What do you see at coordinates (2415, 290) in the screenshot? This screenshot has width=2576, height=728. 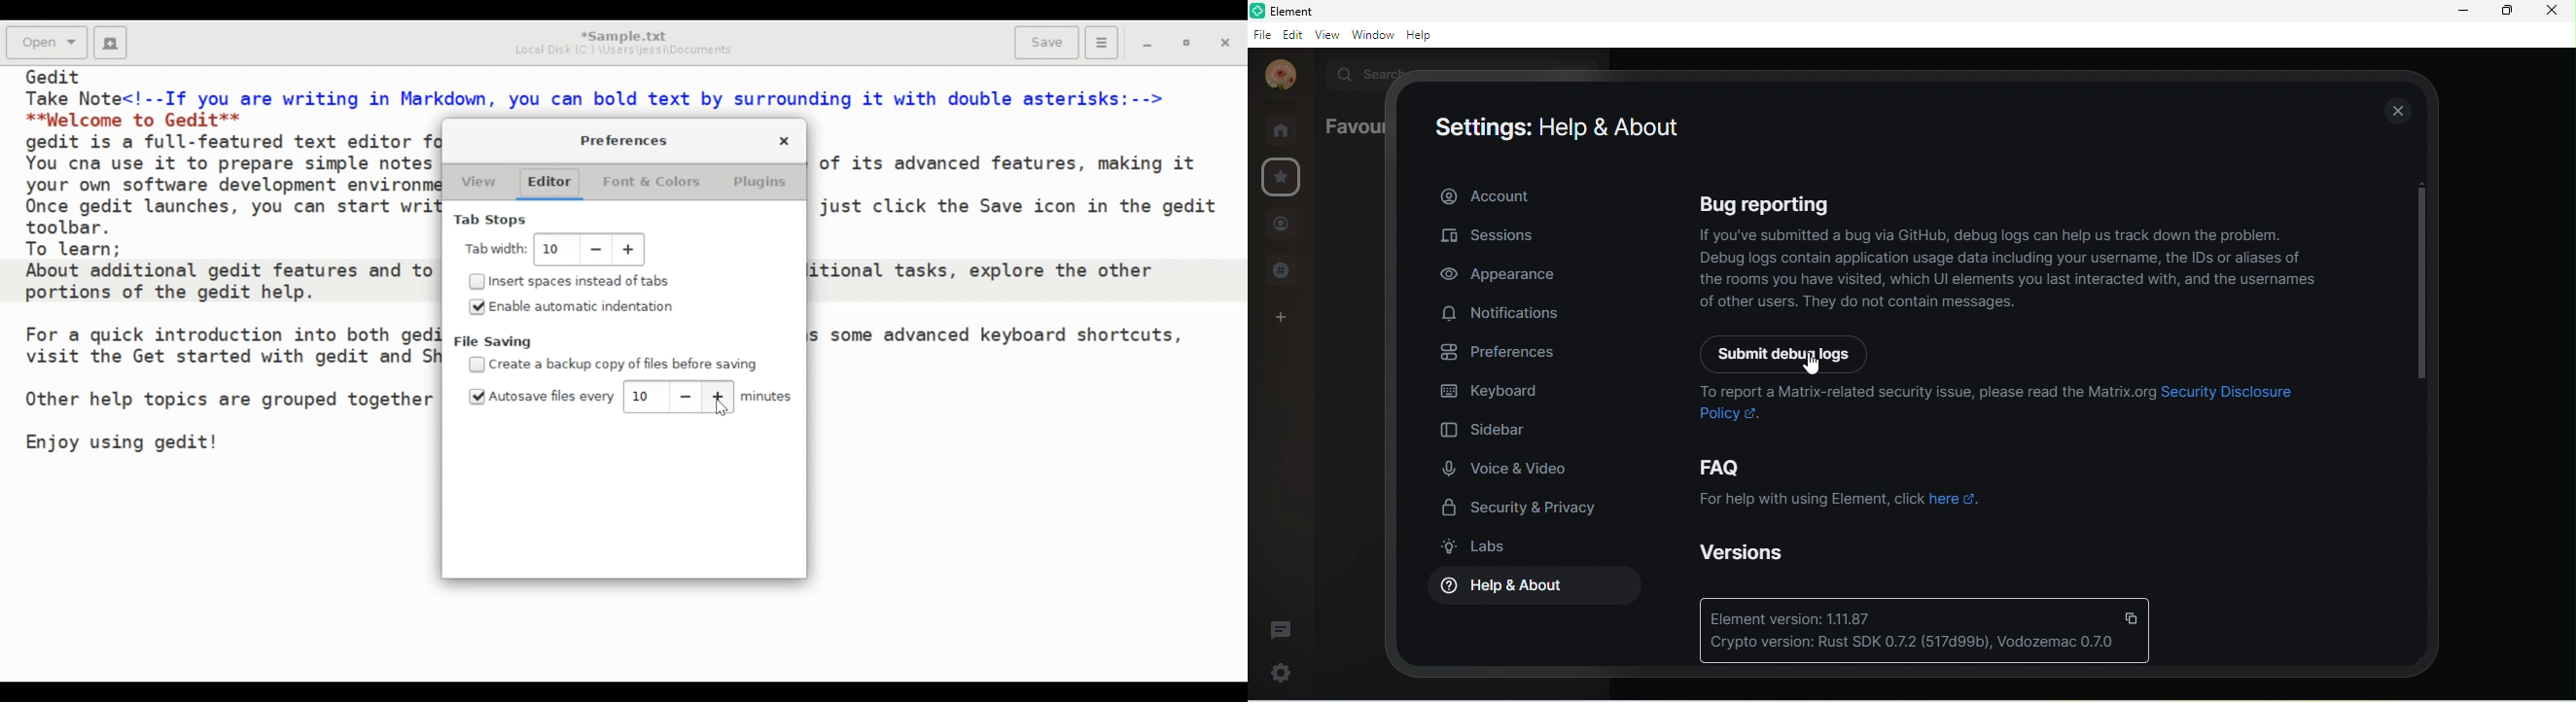 I see `scroll bar` at bounding box center [2415, 290].